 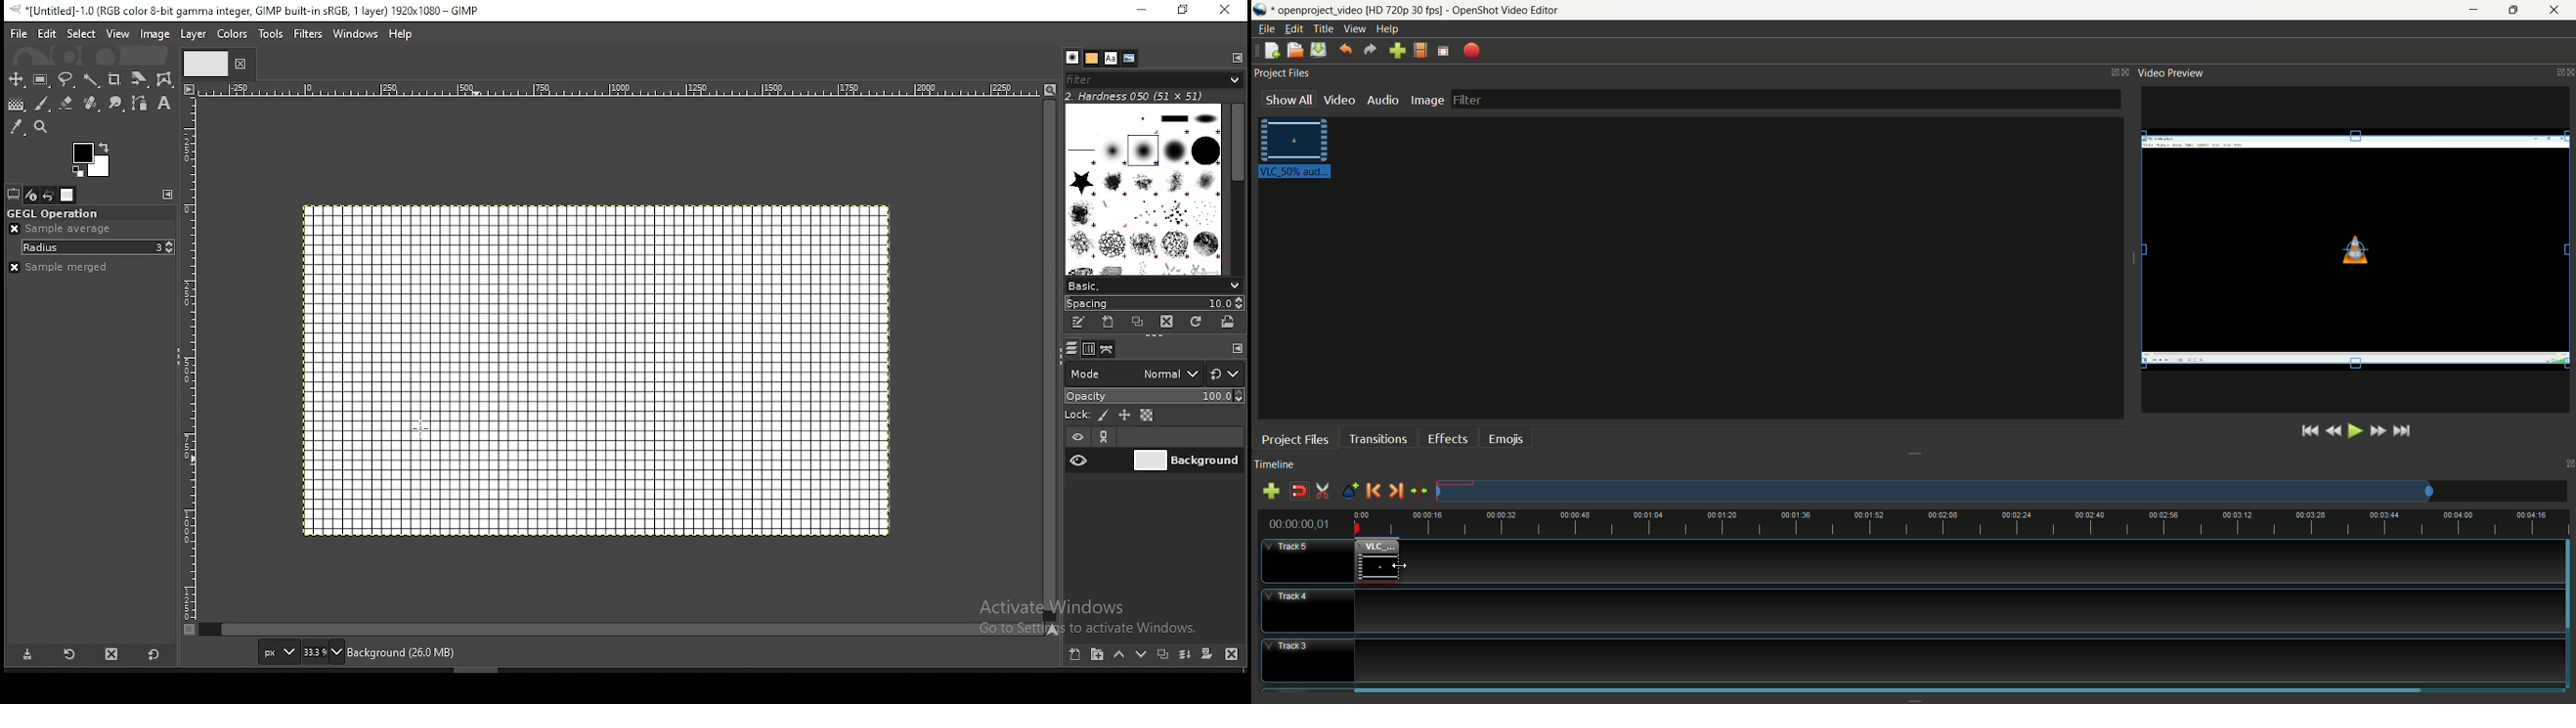 What do you see at coordinates (1076, 415) in the screenshot?
I see `lock` at bounding box center [1076, 415].